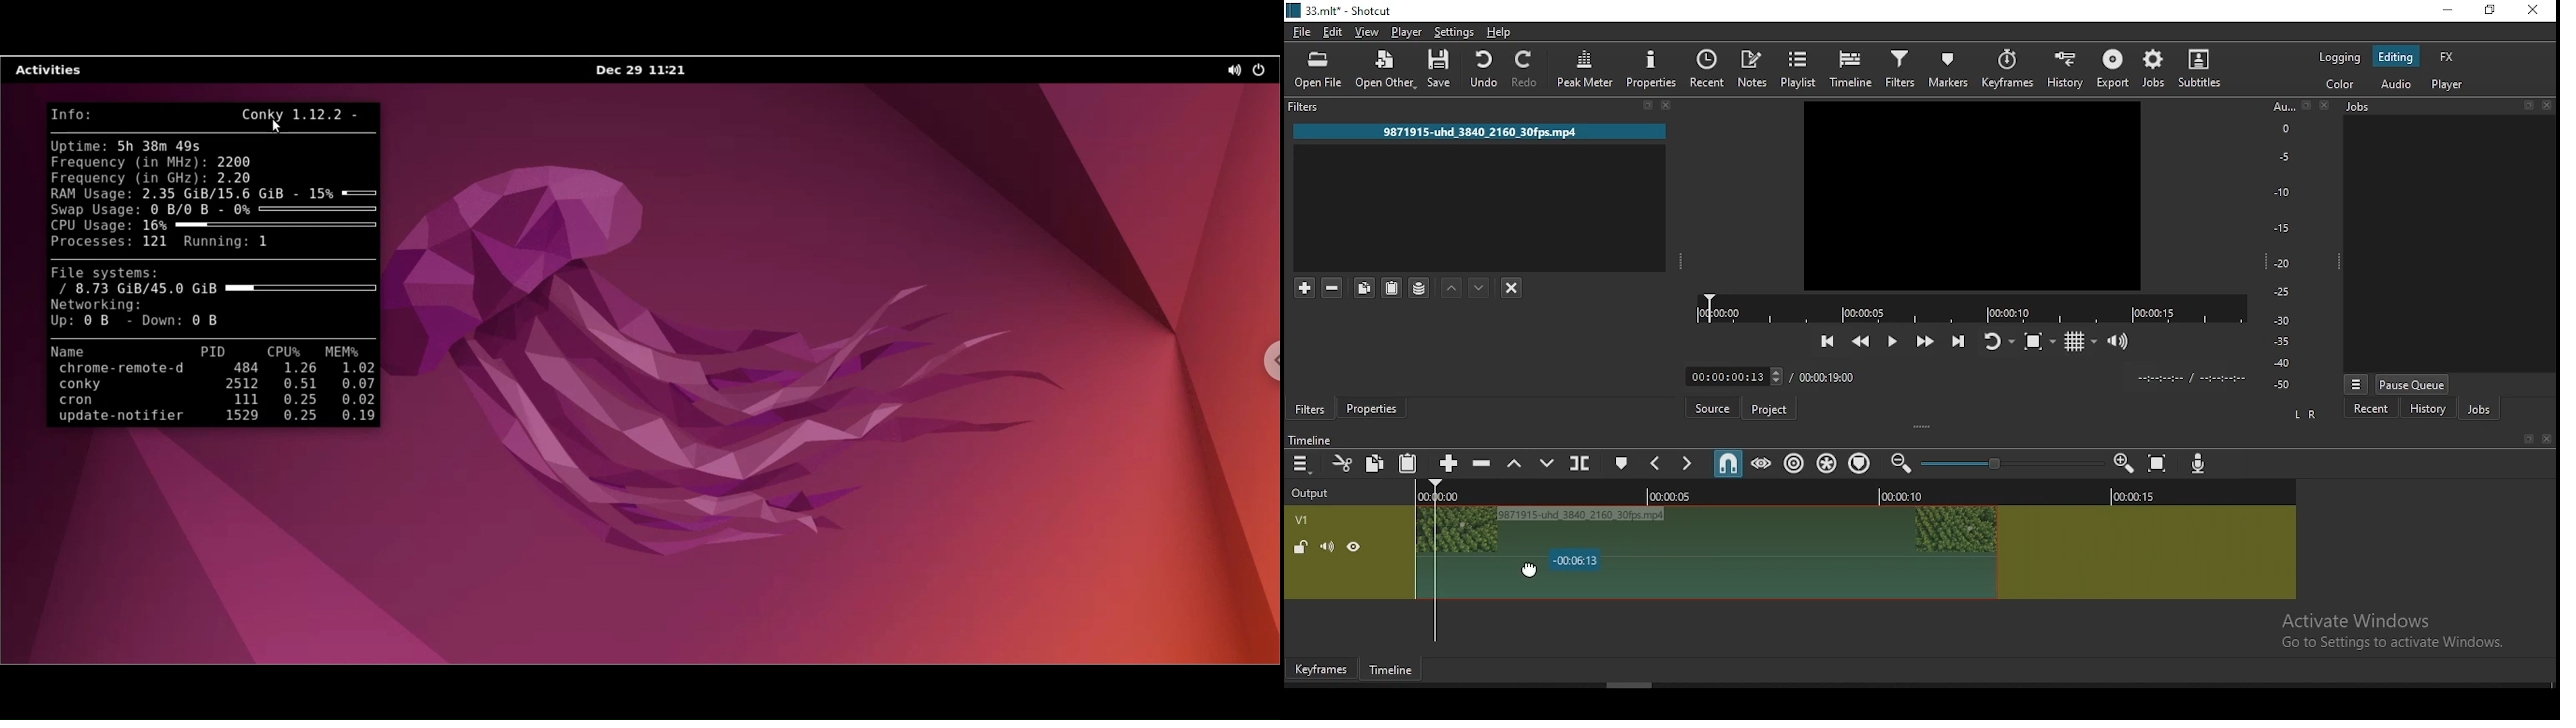  I want to click on Source, so click(1714, 406).